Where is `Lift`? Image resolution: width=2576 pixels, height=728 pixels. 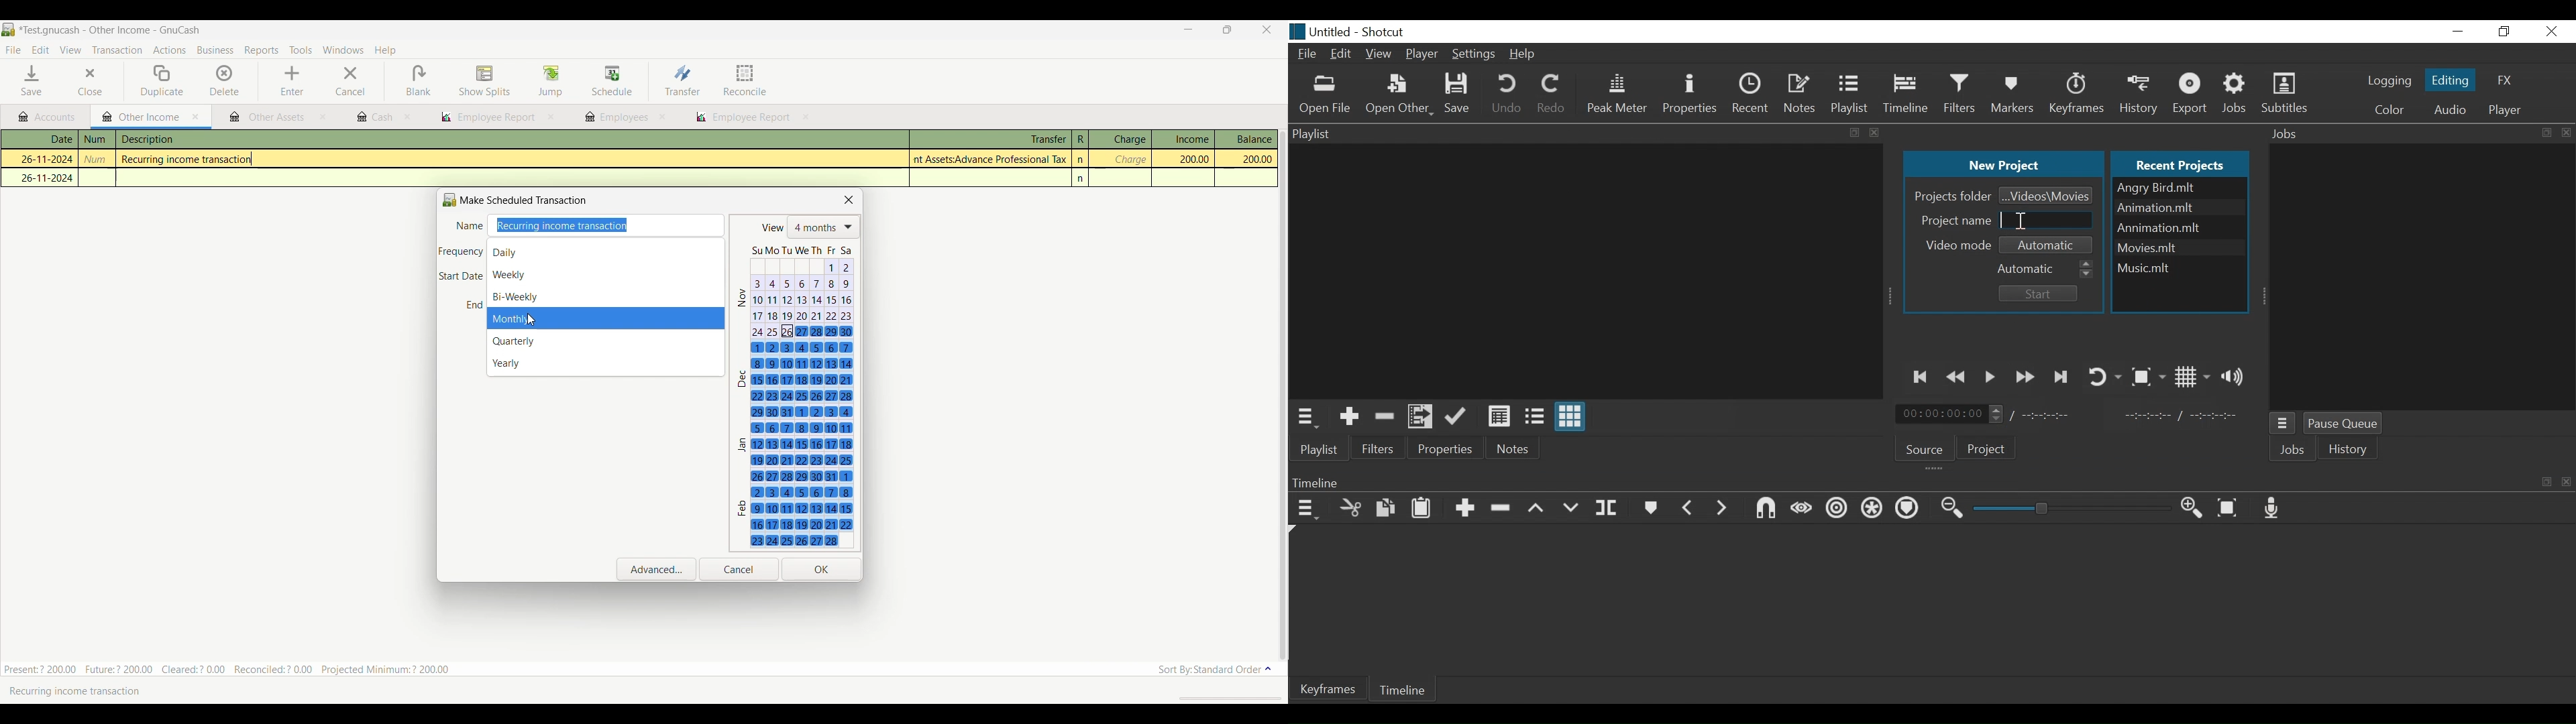 Lift is located at coordinates (1537, 509).